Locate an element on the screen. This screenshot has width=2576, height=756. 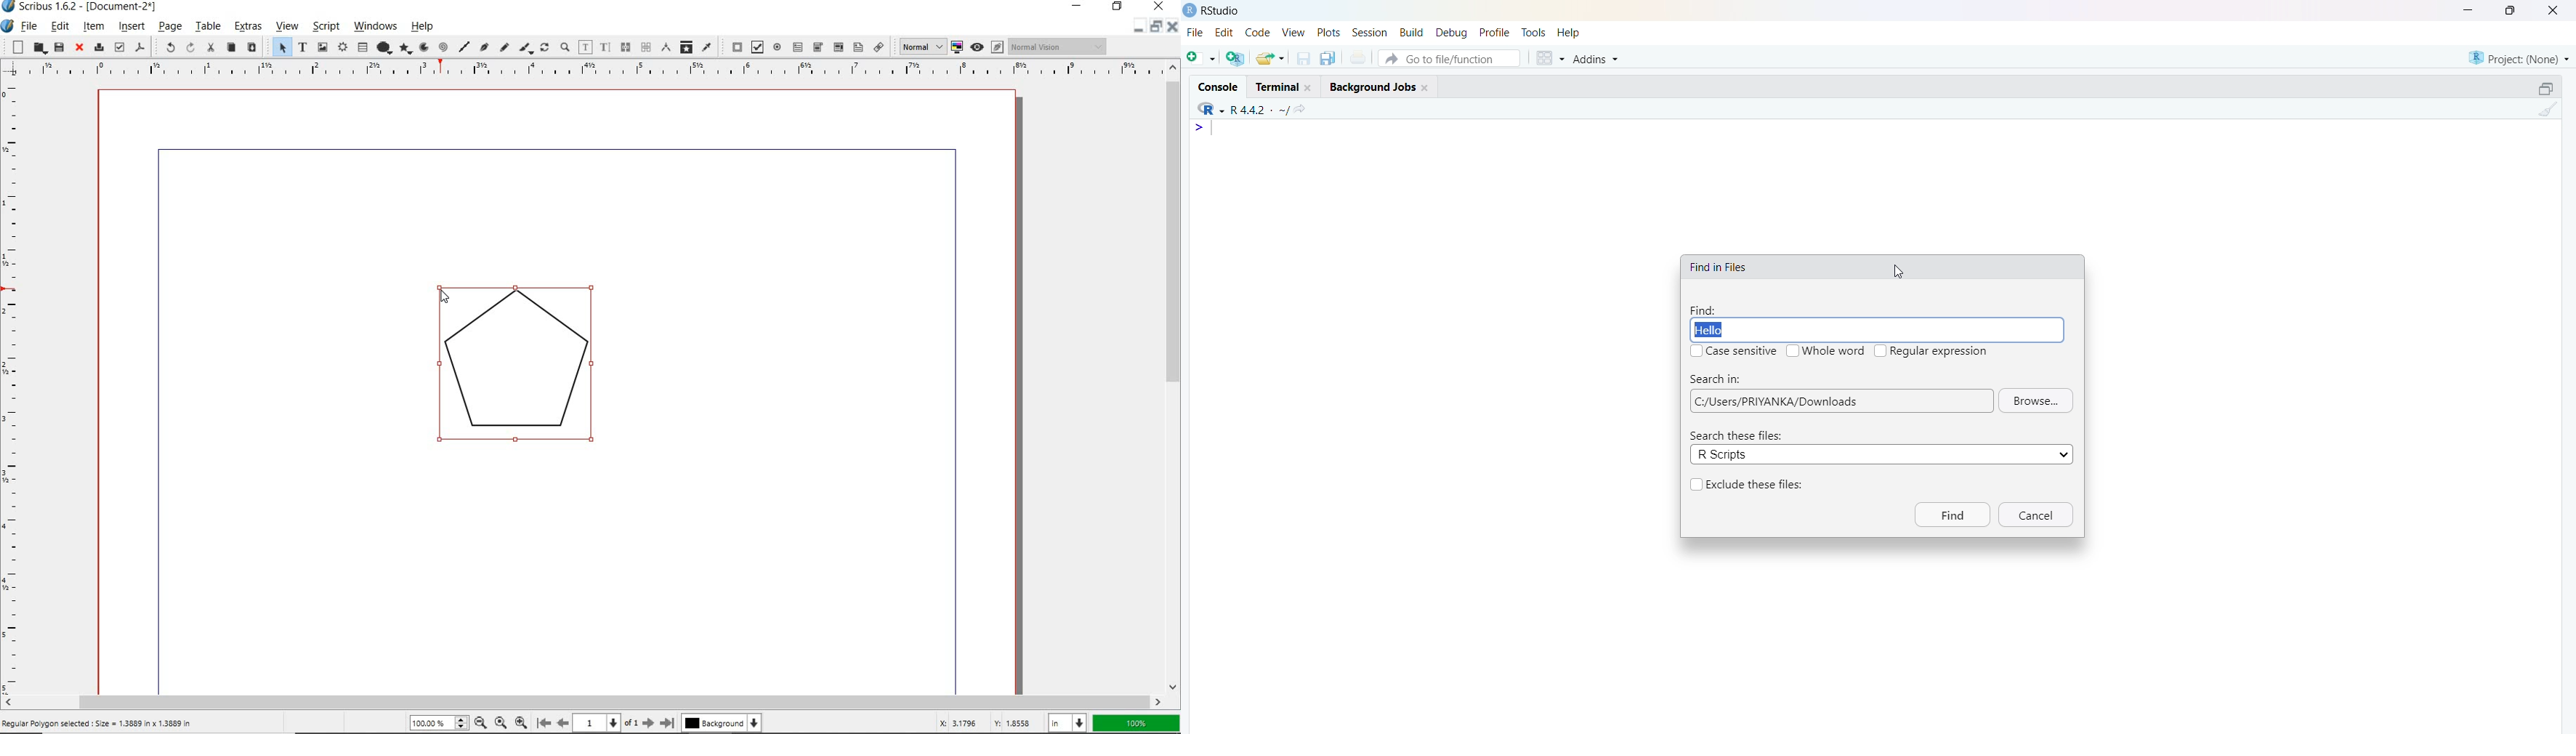
close is located at coordinates (1427, 88).